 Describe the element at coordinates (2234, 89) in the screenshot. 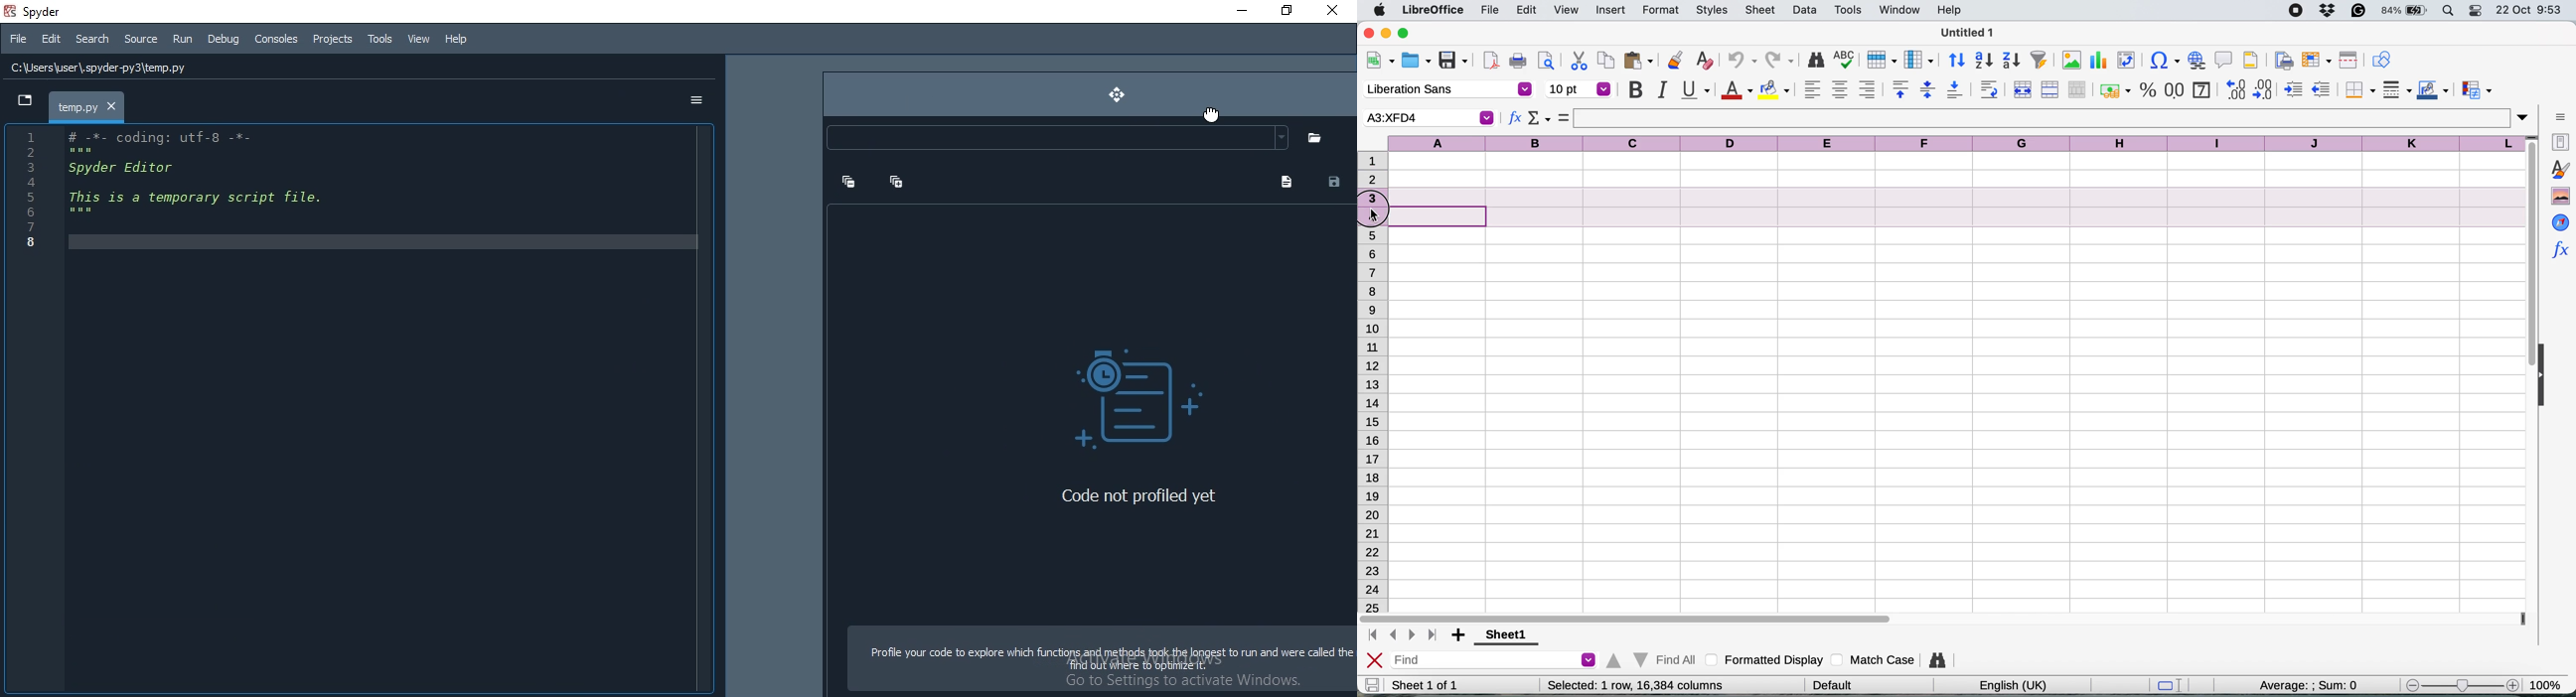

I see `add decimal place` at that location.